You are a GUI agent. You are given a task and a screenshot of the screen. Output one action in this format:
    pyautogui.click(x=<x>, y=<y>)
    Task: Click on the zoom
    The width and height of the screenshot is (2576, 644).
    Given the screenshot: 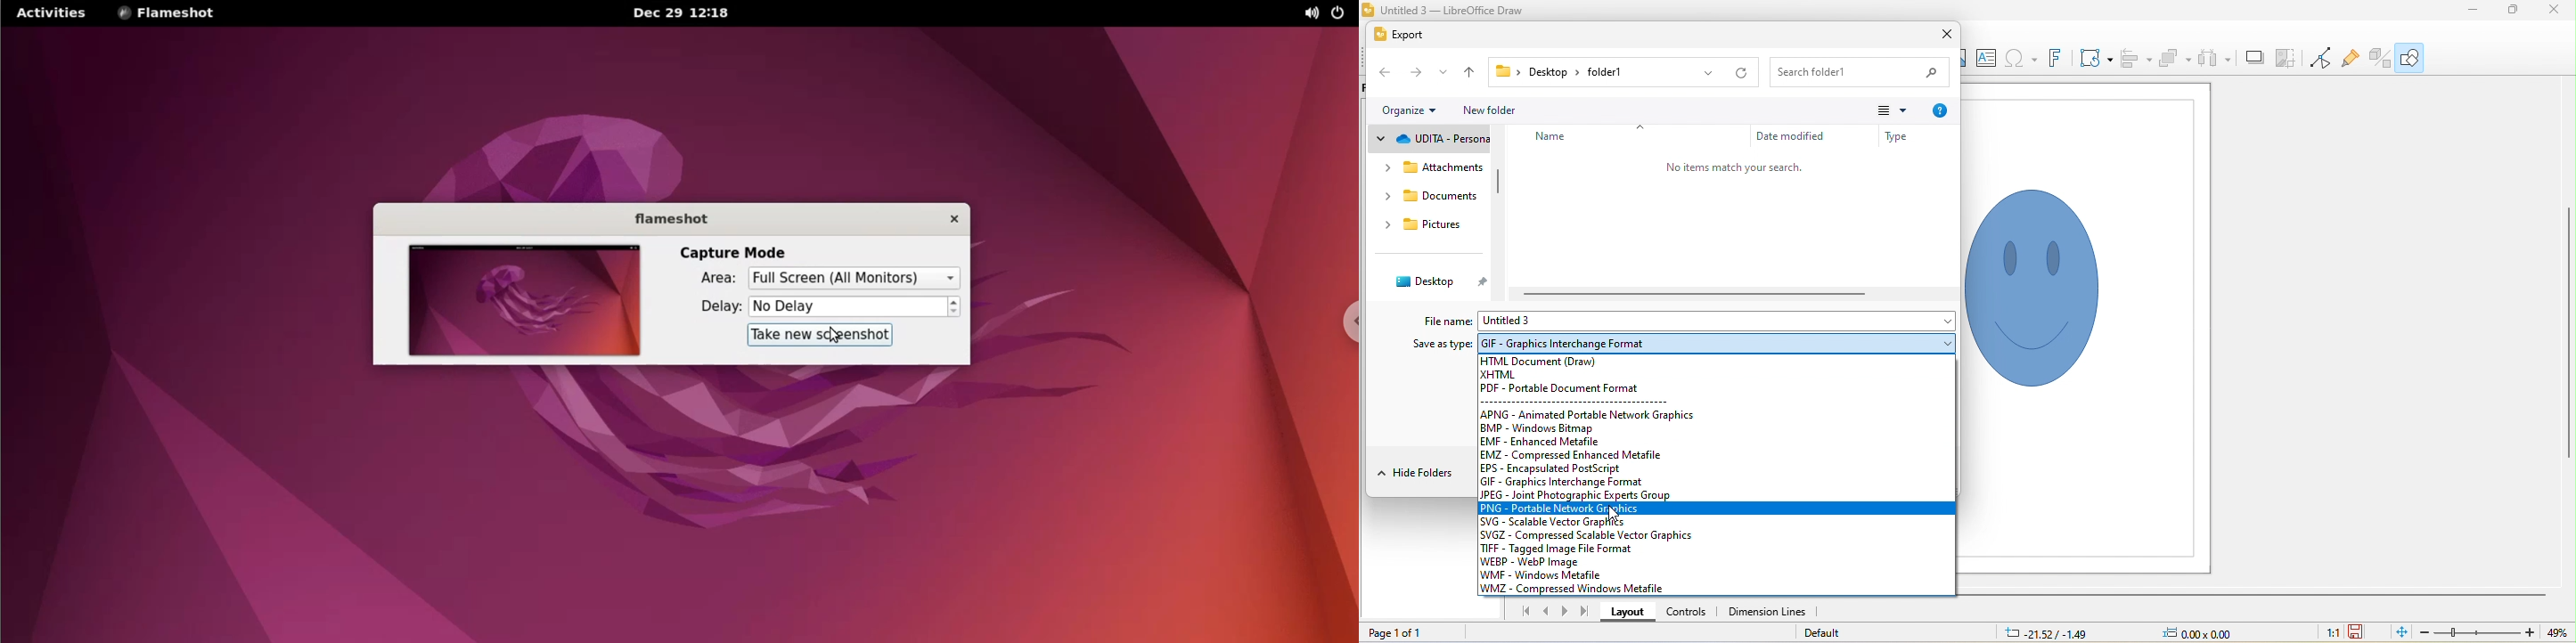 What is the action you would take?
    pyautogui.click(x=2494, y=631)
    